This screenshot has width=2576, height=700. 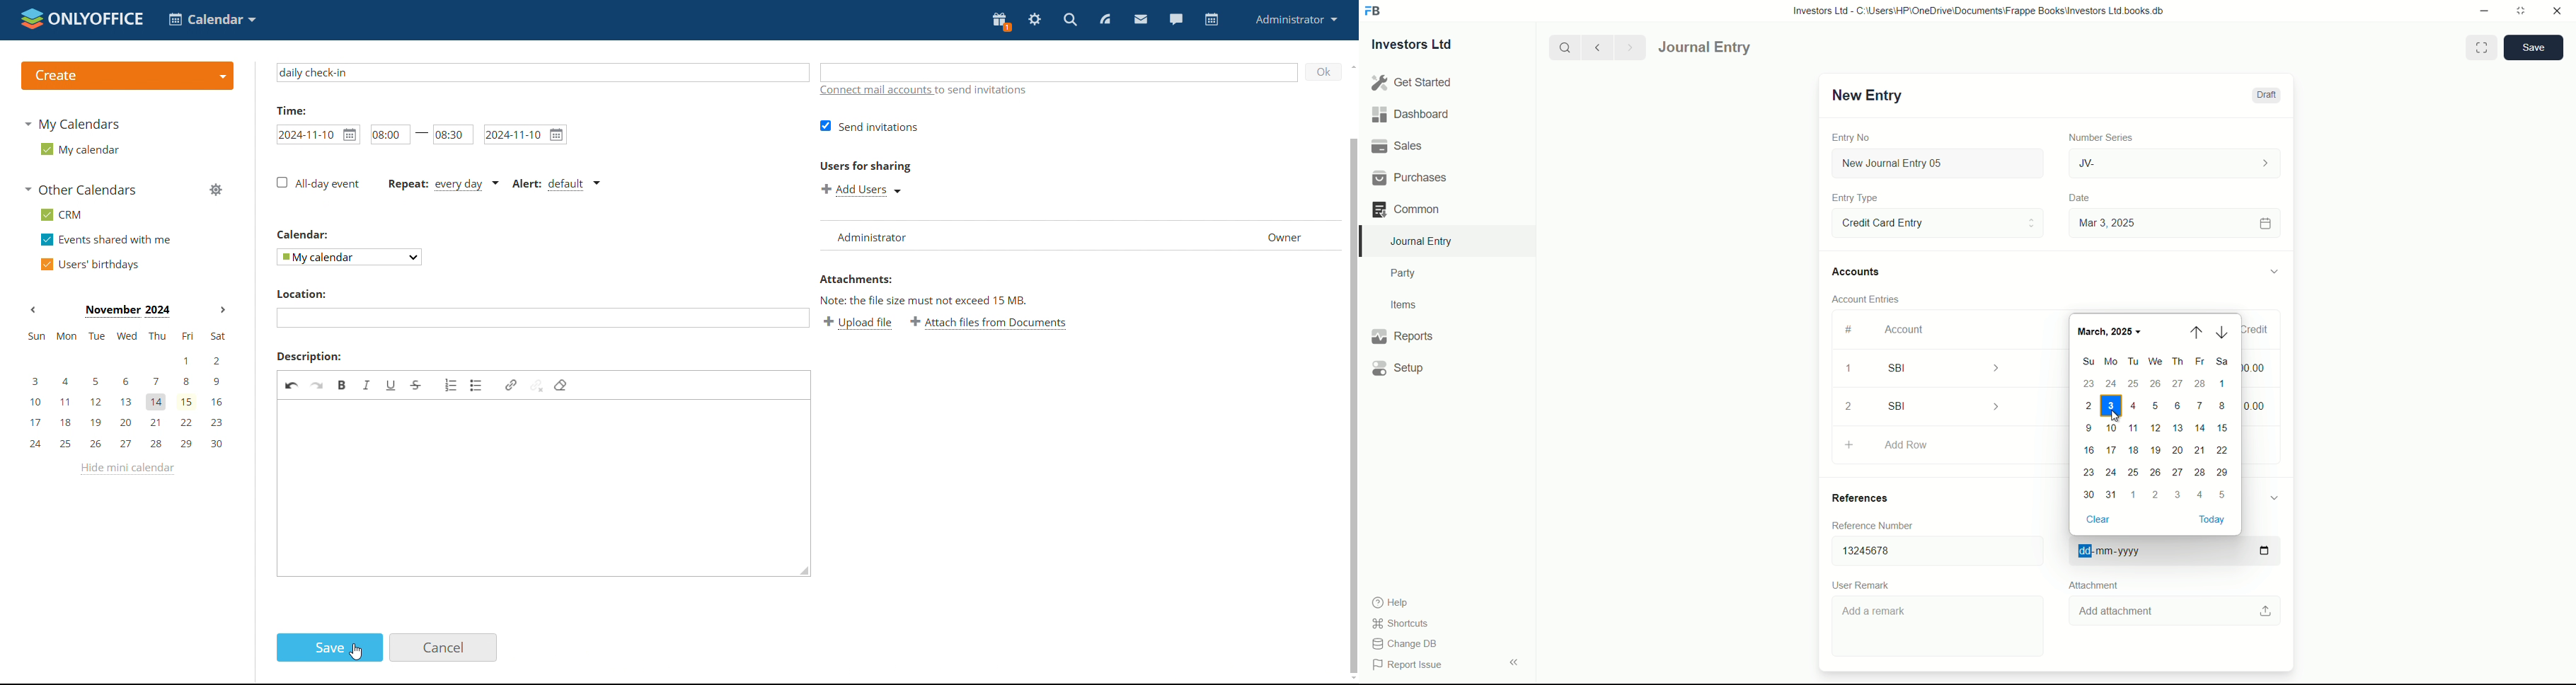 What do you see at coordinates (422, 137) in the screenshot?
I see `-` at bounding box center [422, 137].